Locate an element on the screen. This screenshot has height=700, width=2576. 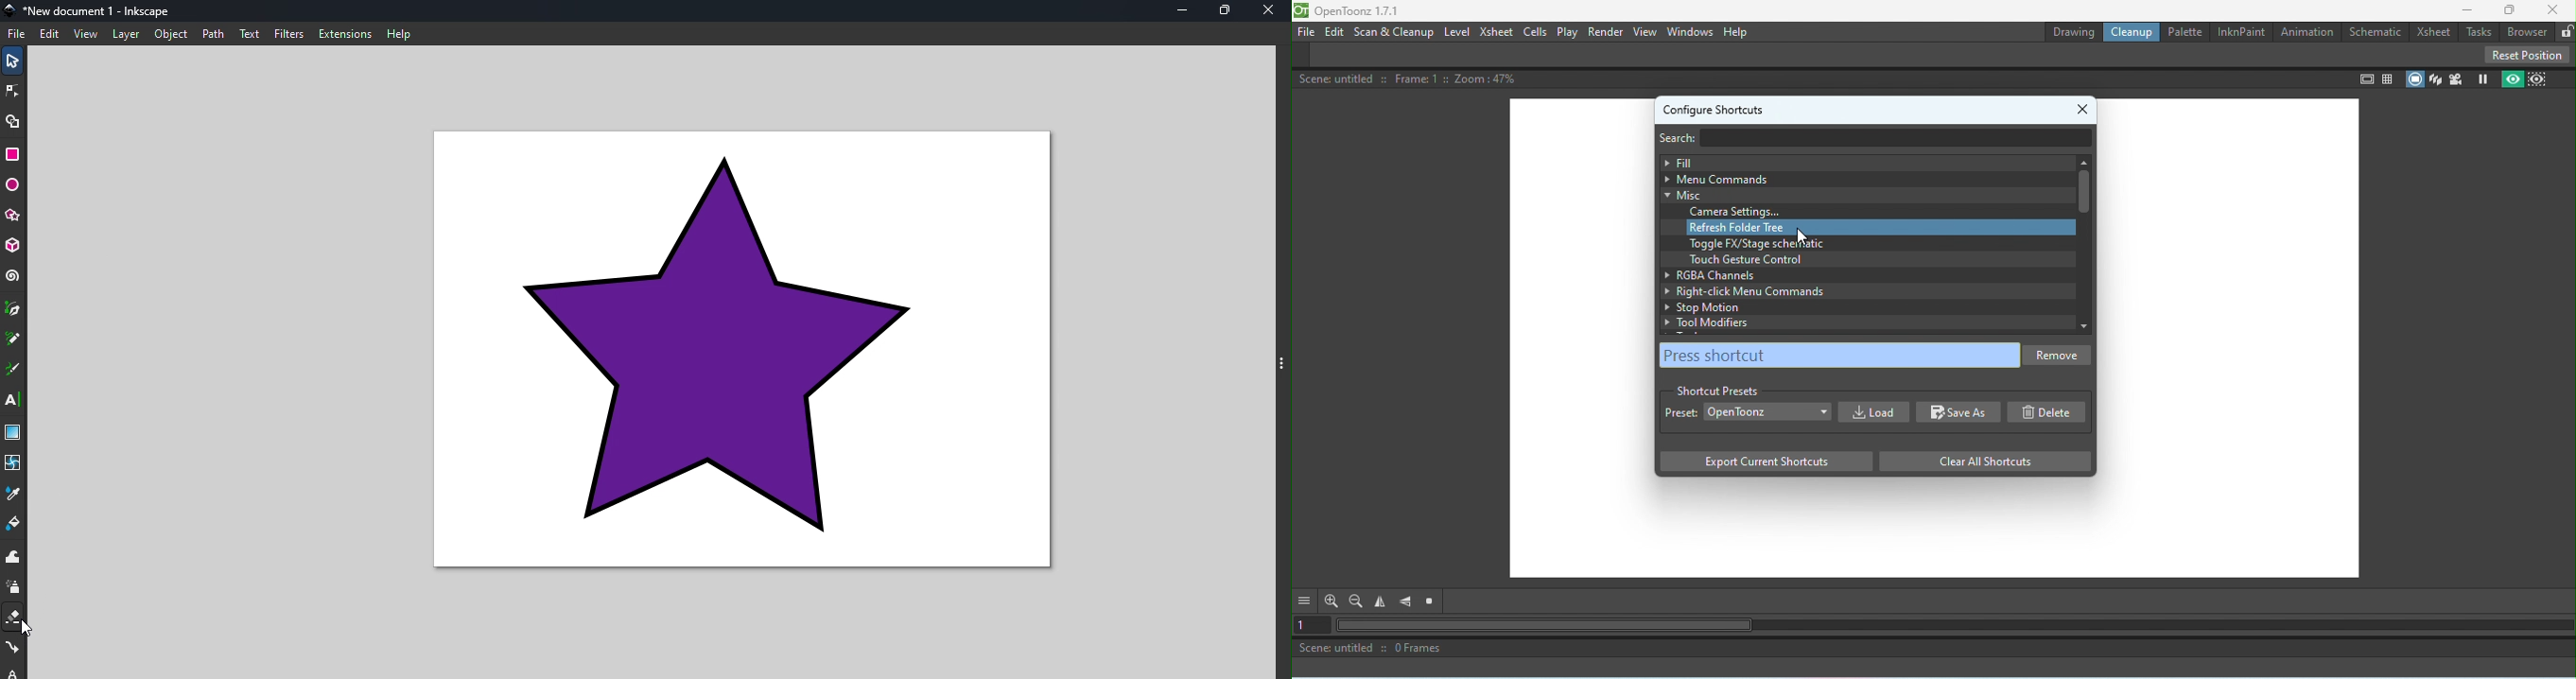
Sub-camera preview is located at coordinates (2539, 79).